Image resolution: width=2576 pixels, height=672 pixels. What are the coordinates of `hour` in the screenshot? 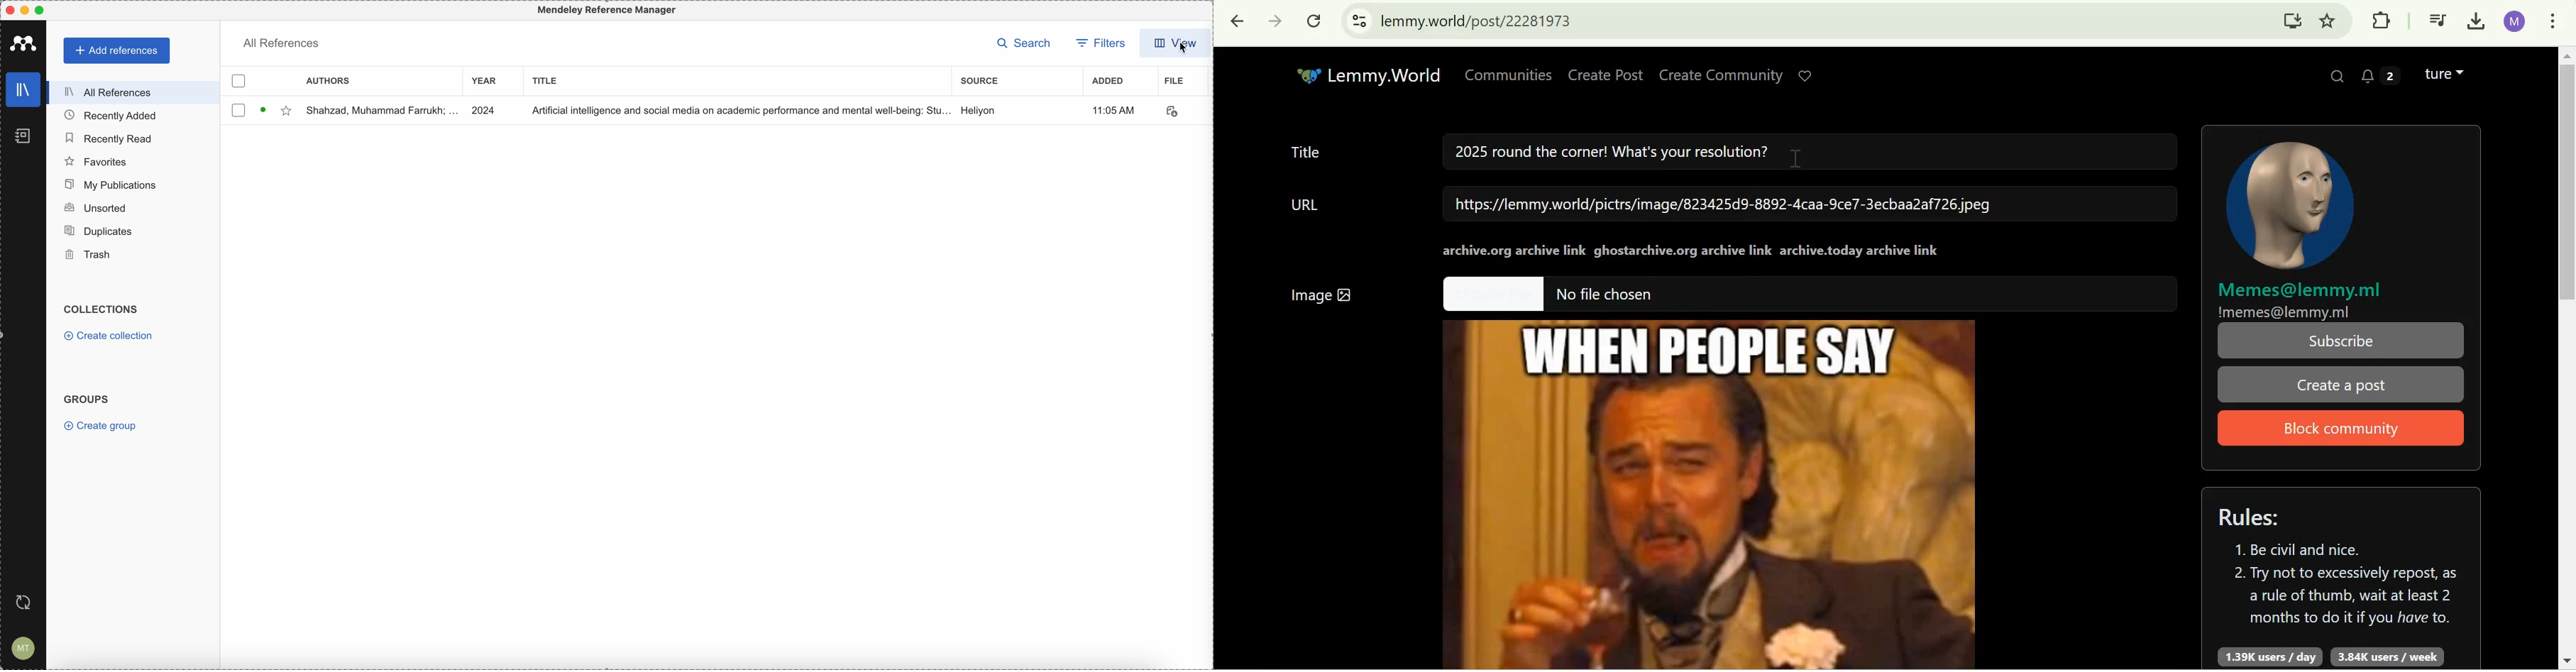 It's located at (1113, 111).